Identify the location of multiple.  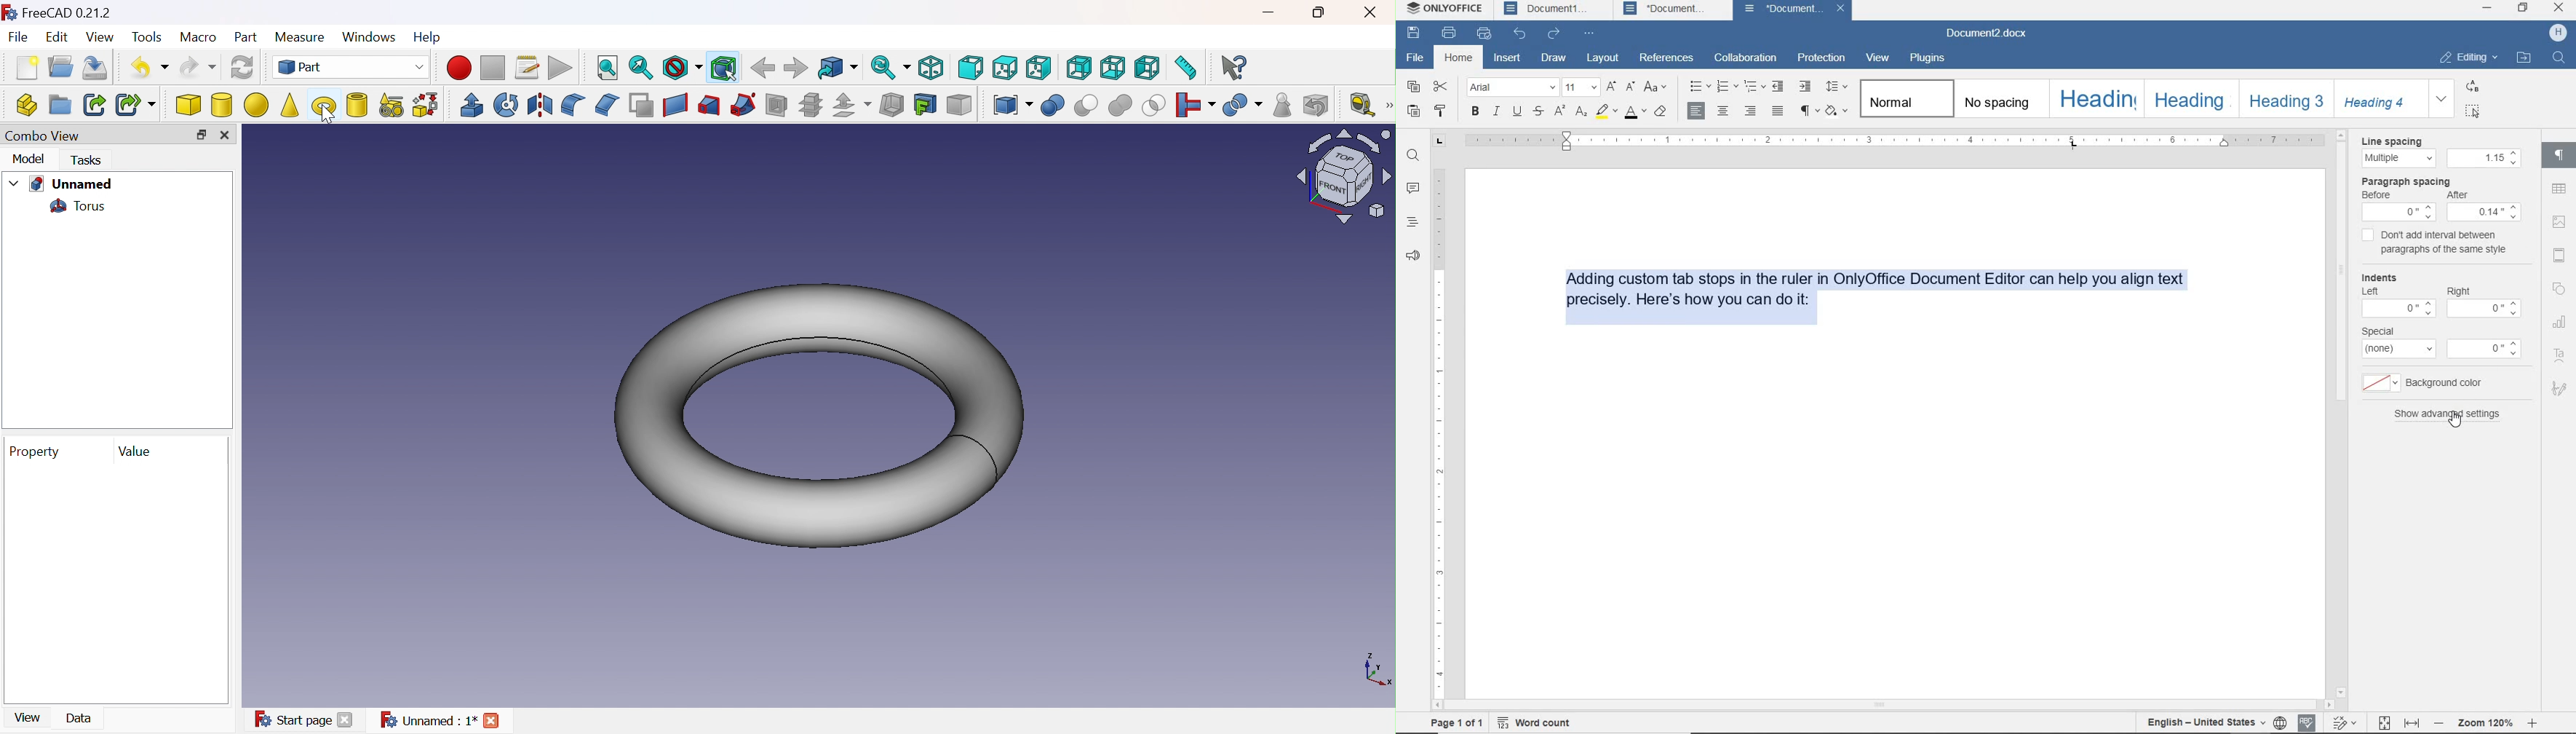
(2398, 158).